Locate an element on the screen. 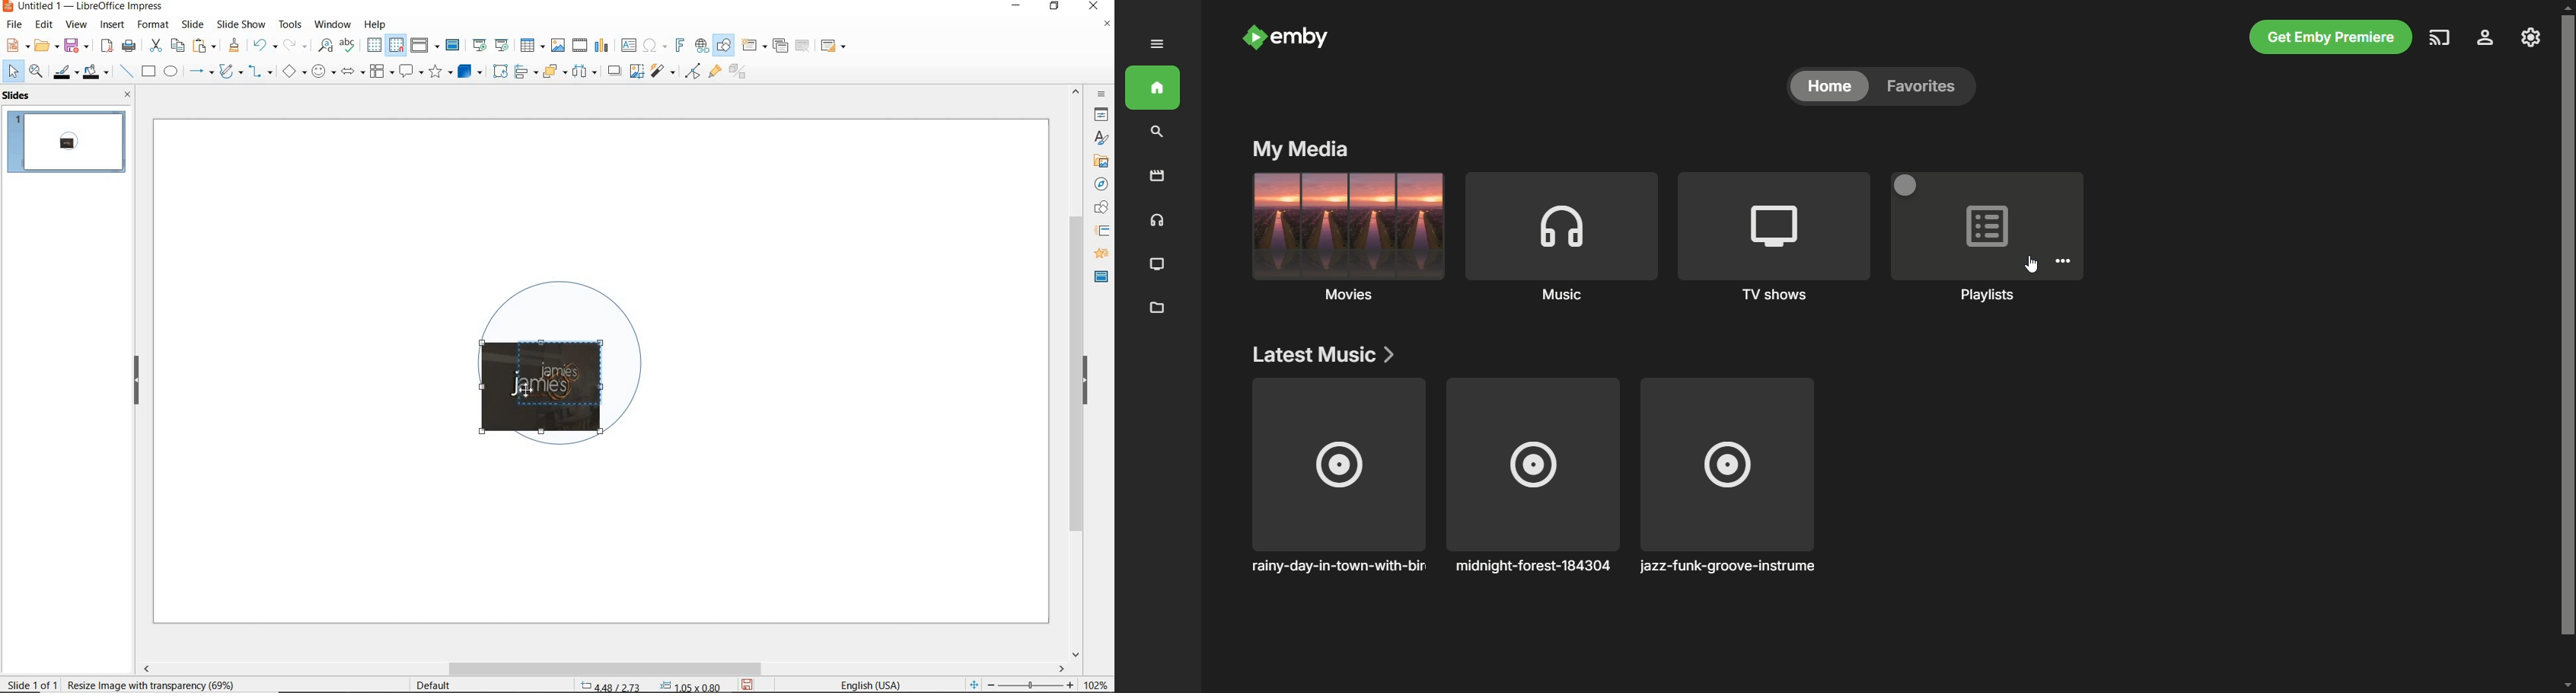 This screenshot has width=2576, height=700. ellipse is located at coordinates (171, 72).